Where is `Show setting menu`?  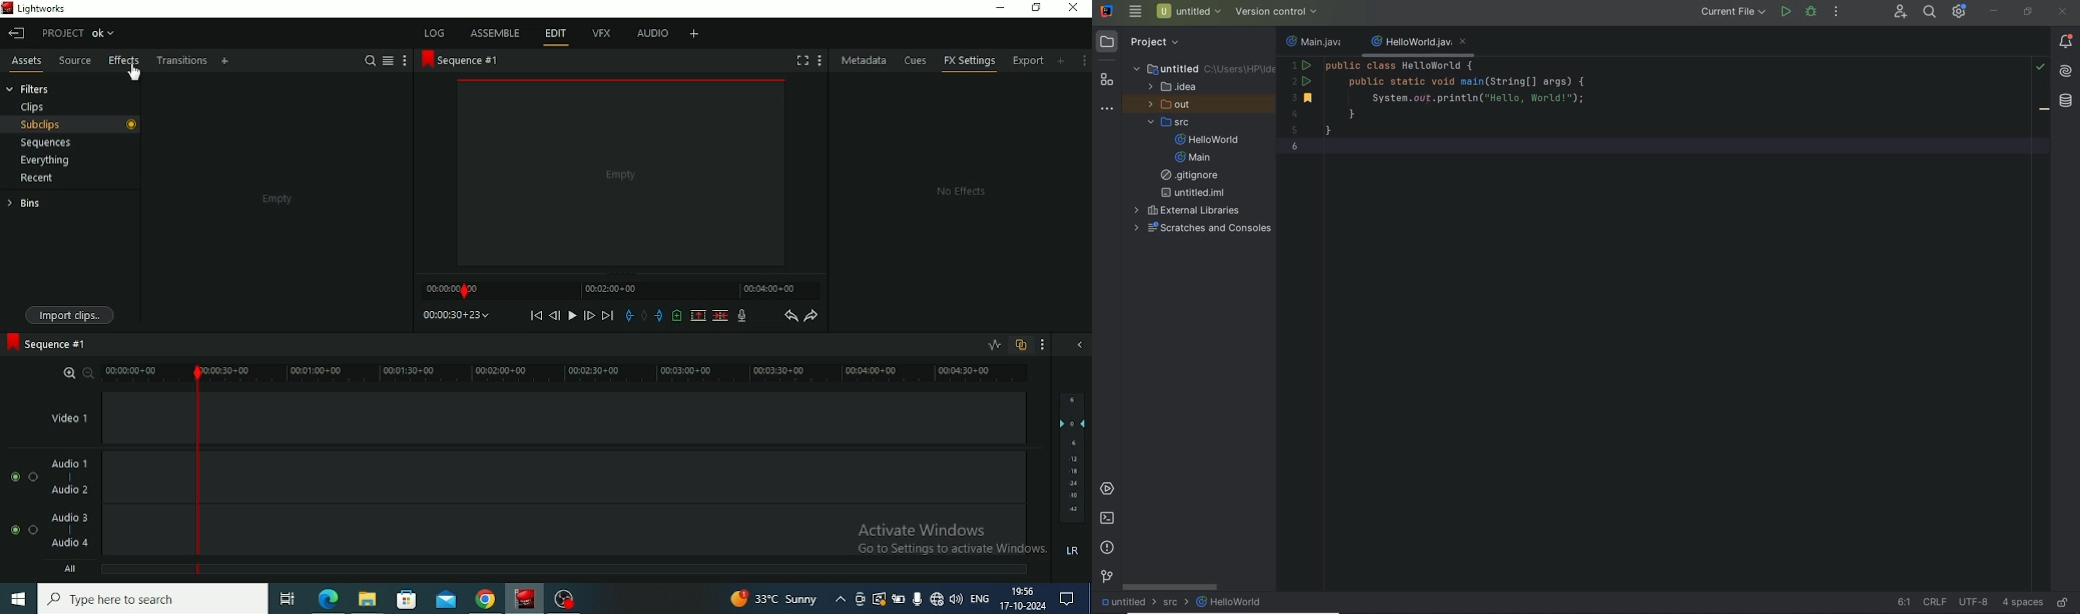 Show setting menu is located at coordinates (1084, 60).